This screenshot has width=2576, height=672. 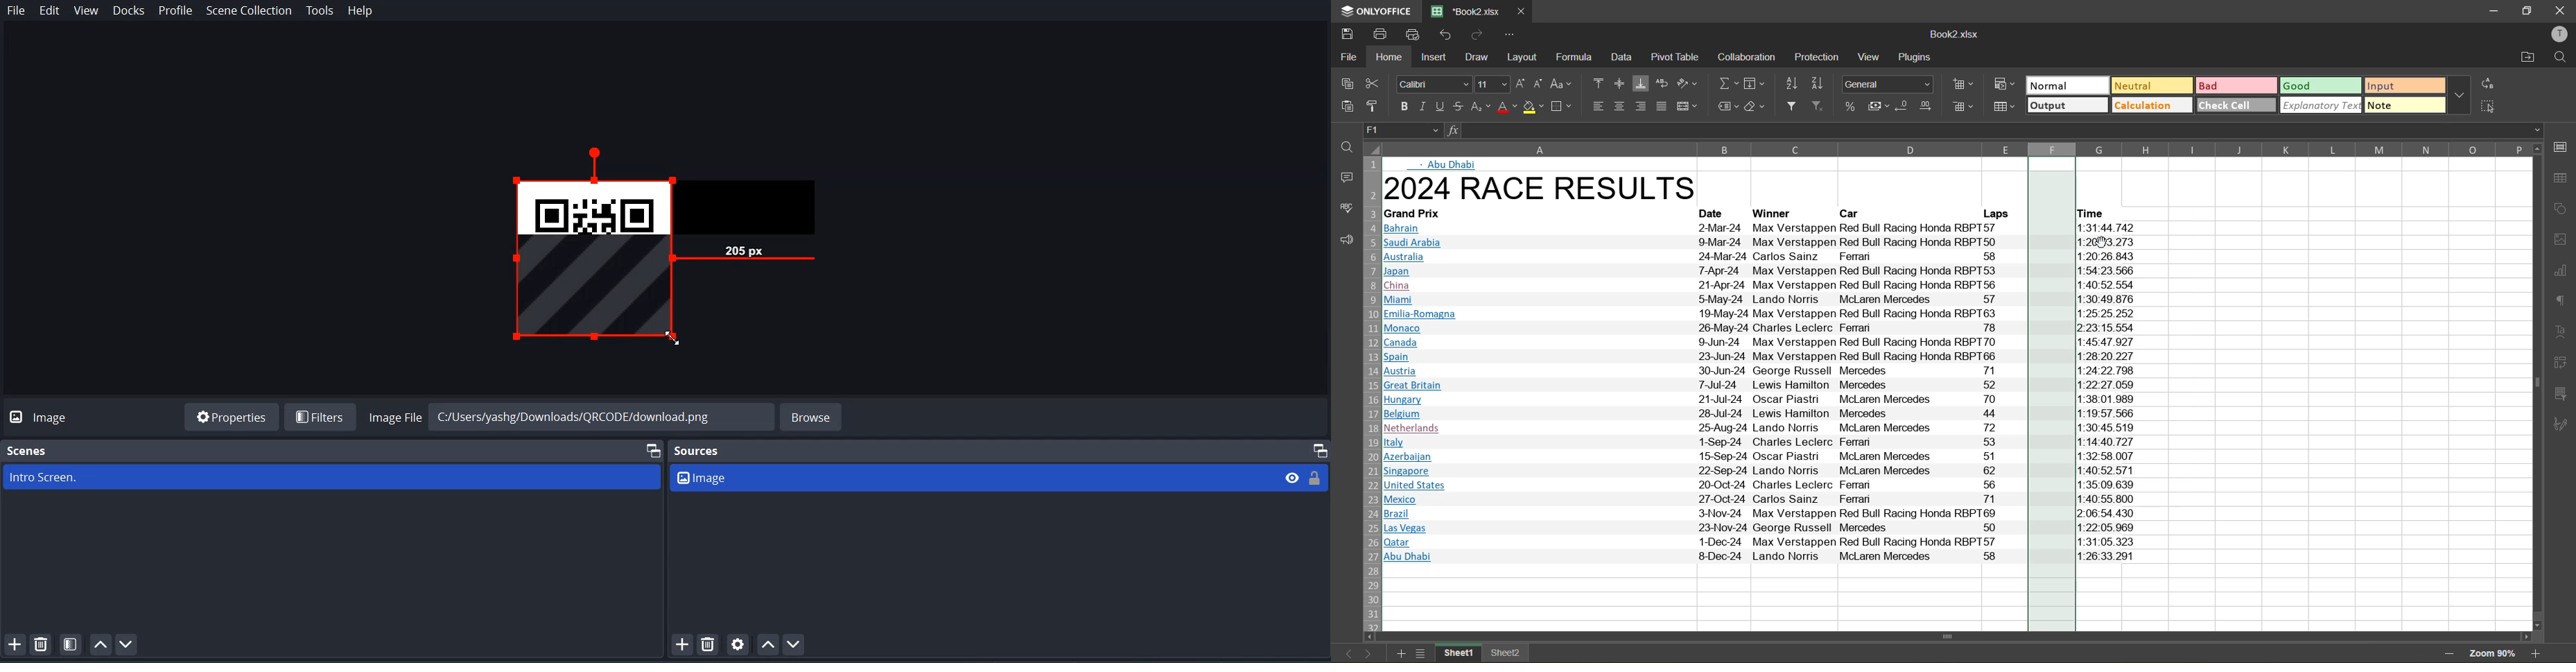 What do you see at coordinates (1852, 213) in the screenshot?
I see `Car` at bounding box center [1852, 213].